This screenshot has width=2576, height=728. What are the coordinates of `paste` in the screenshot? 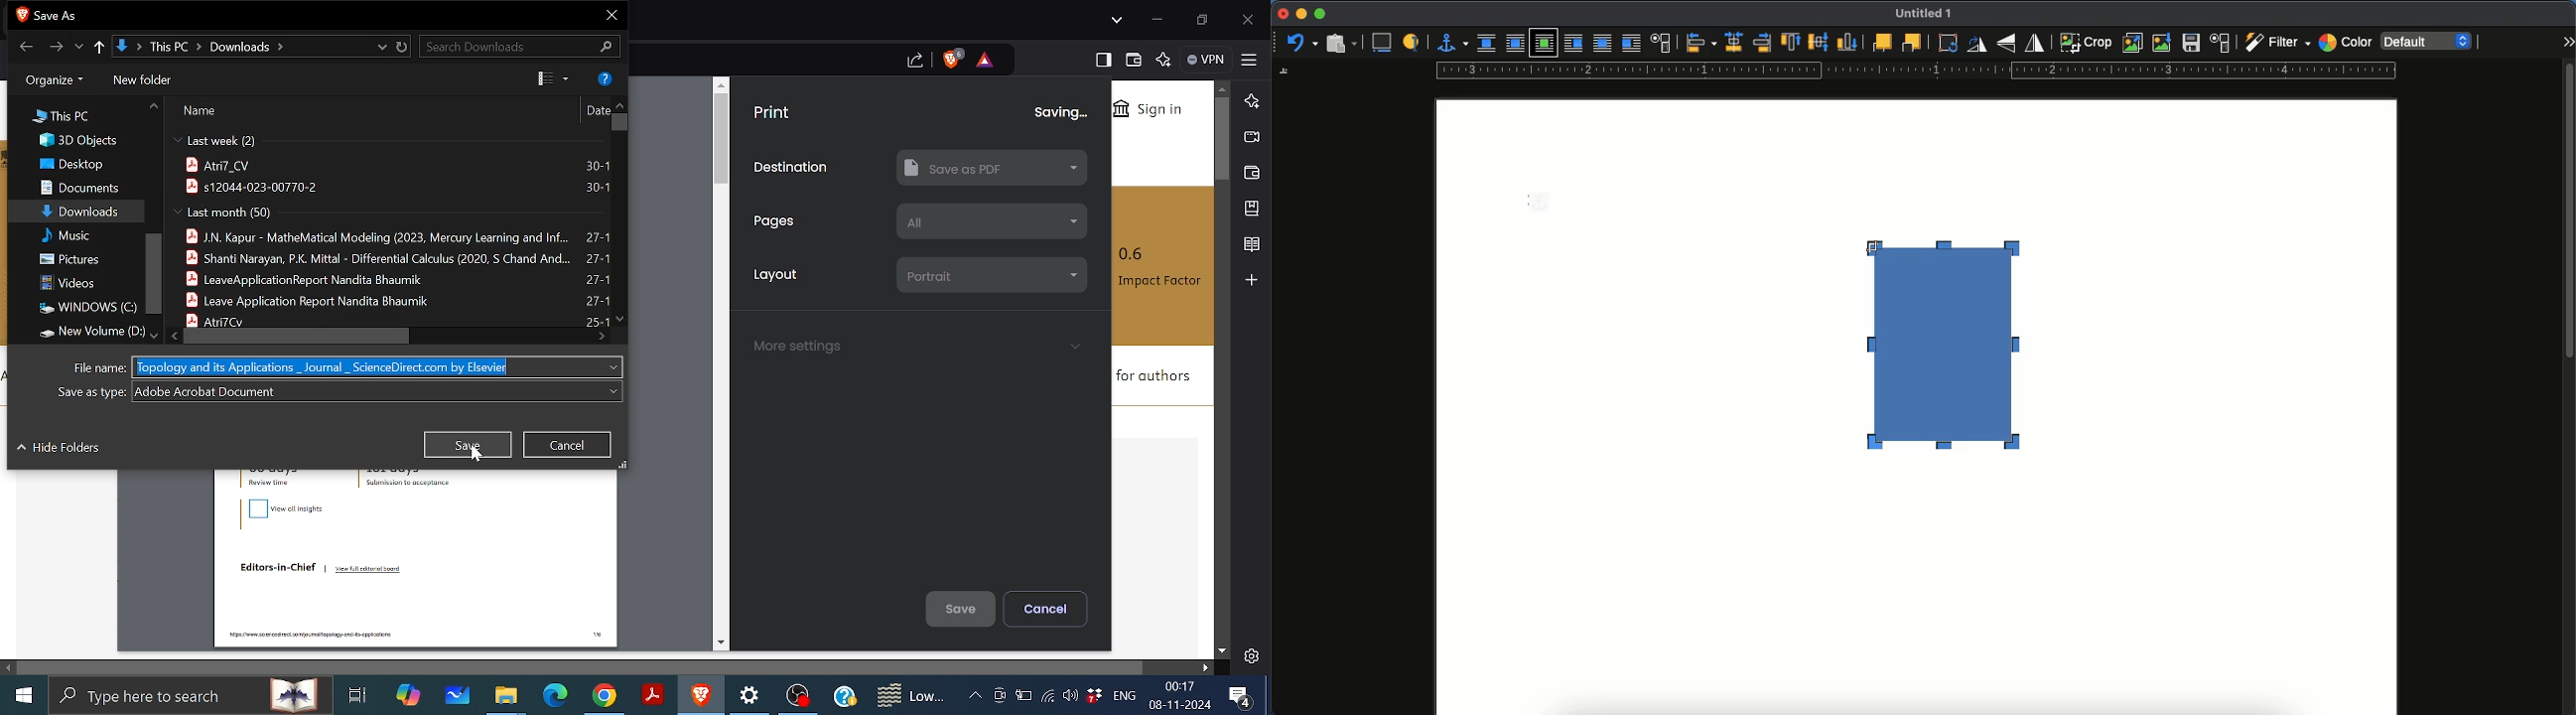 It's located at (1340, 42).